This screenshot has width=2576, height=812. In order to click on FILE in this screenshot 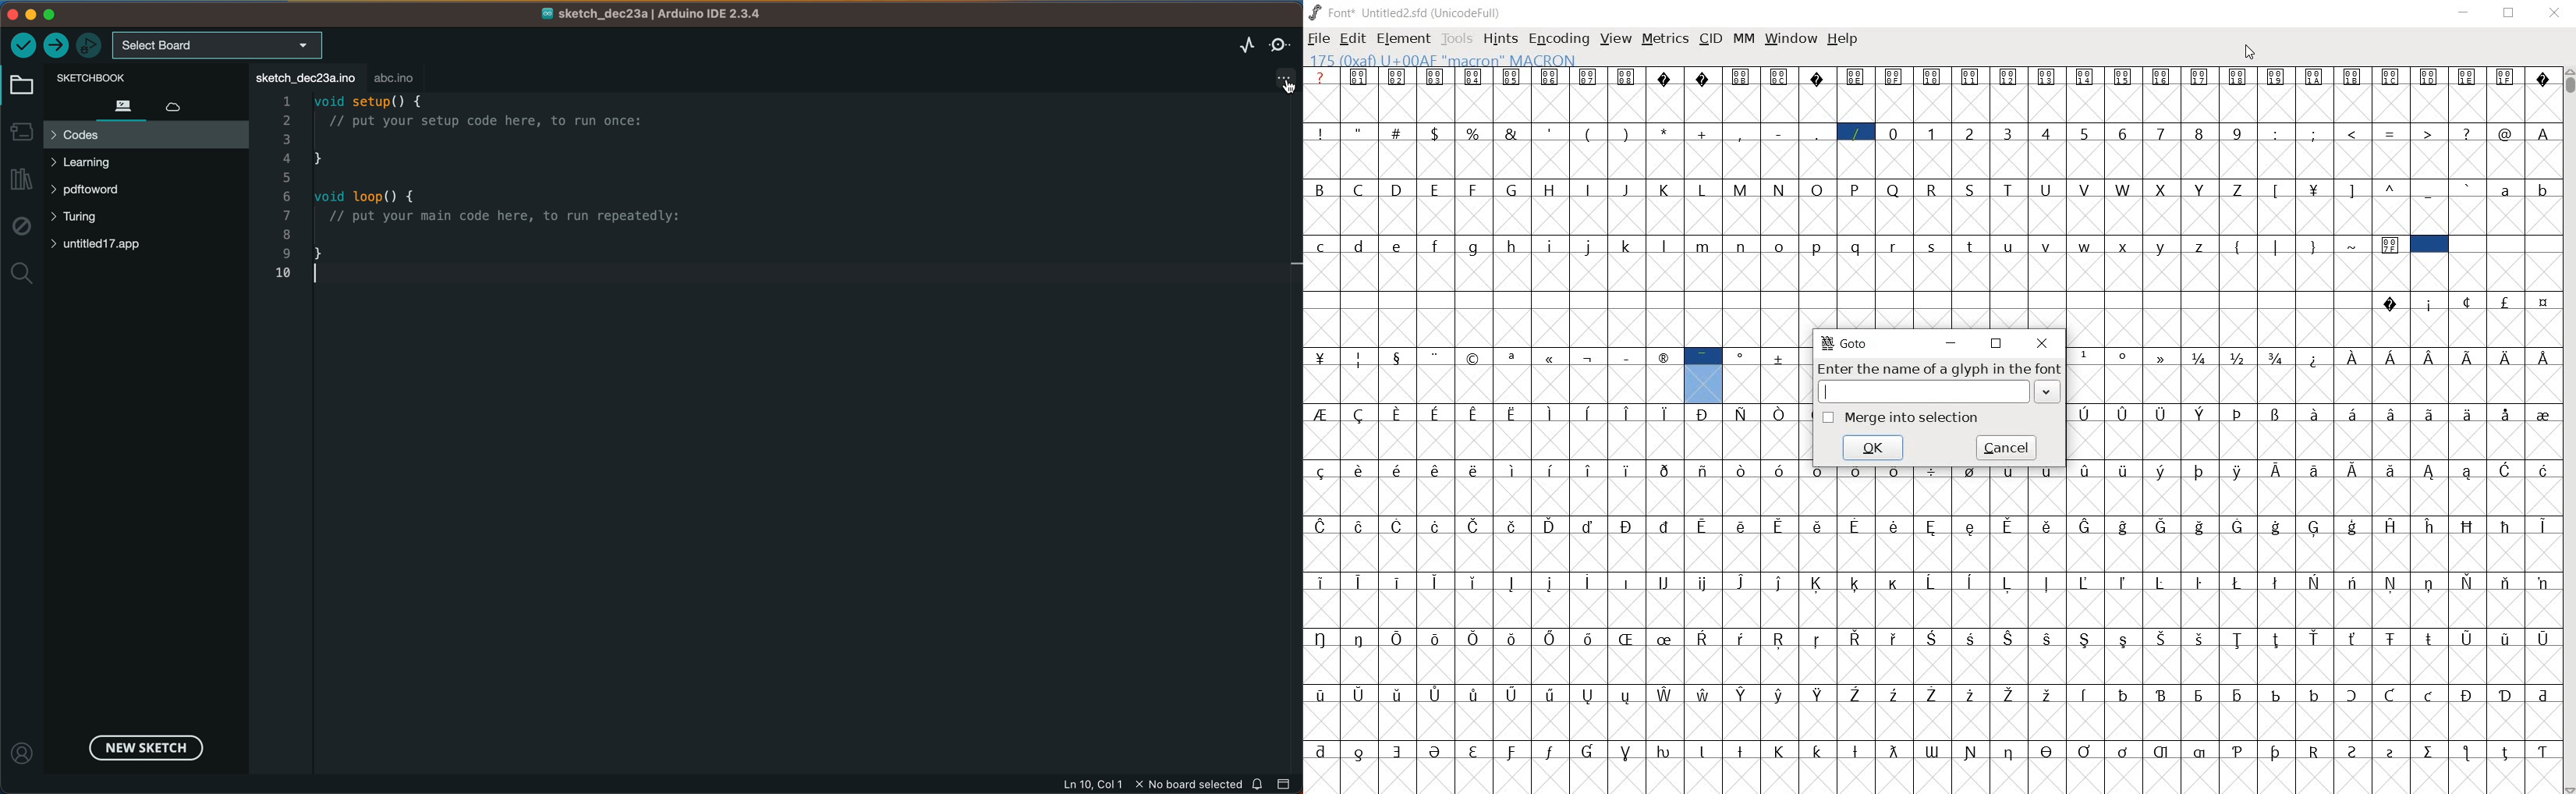, I will do `click(1319, 39)`.